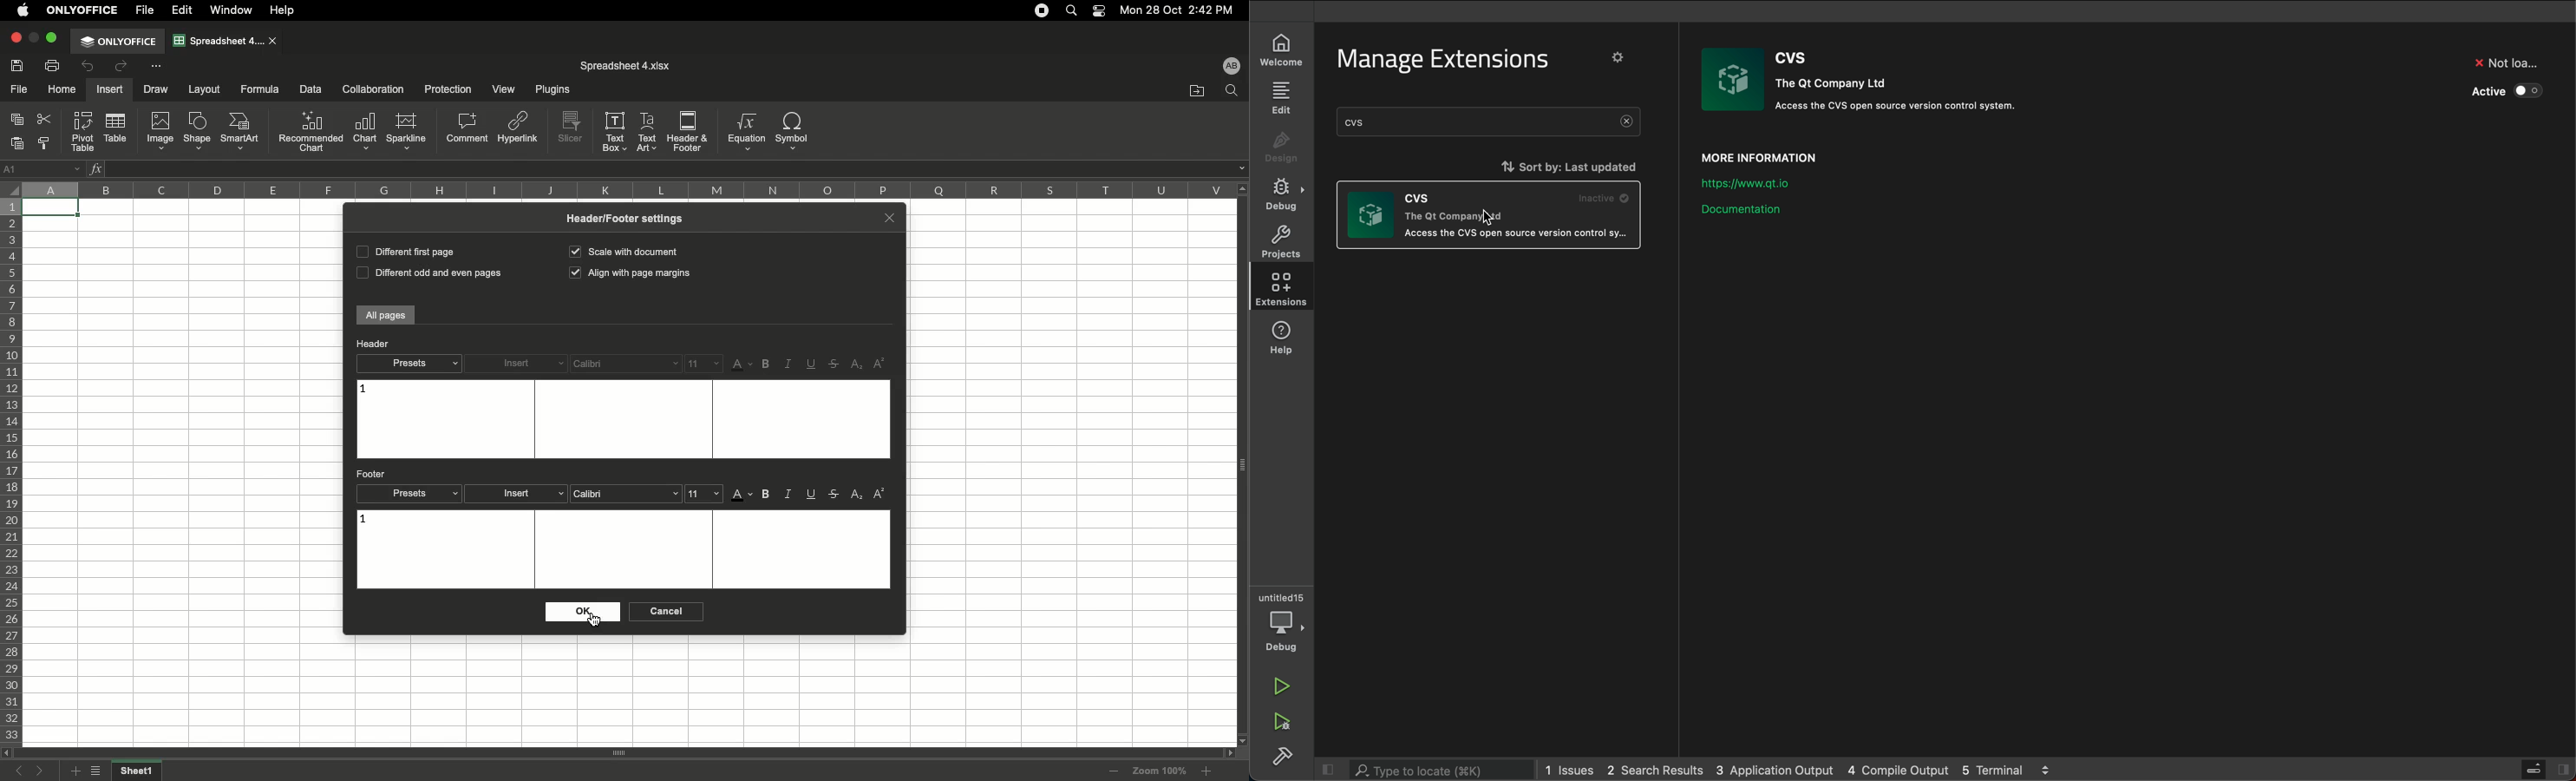  Describe the element at coordinates (62, 90) in the screenshot. I see `Home` at that location.